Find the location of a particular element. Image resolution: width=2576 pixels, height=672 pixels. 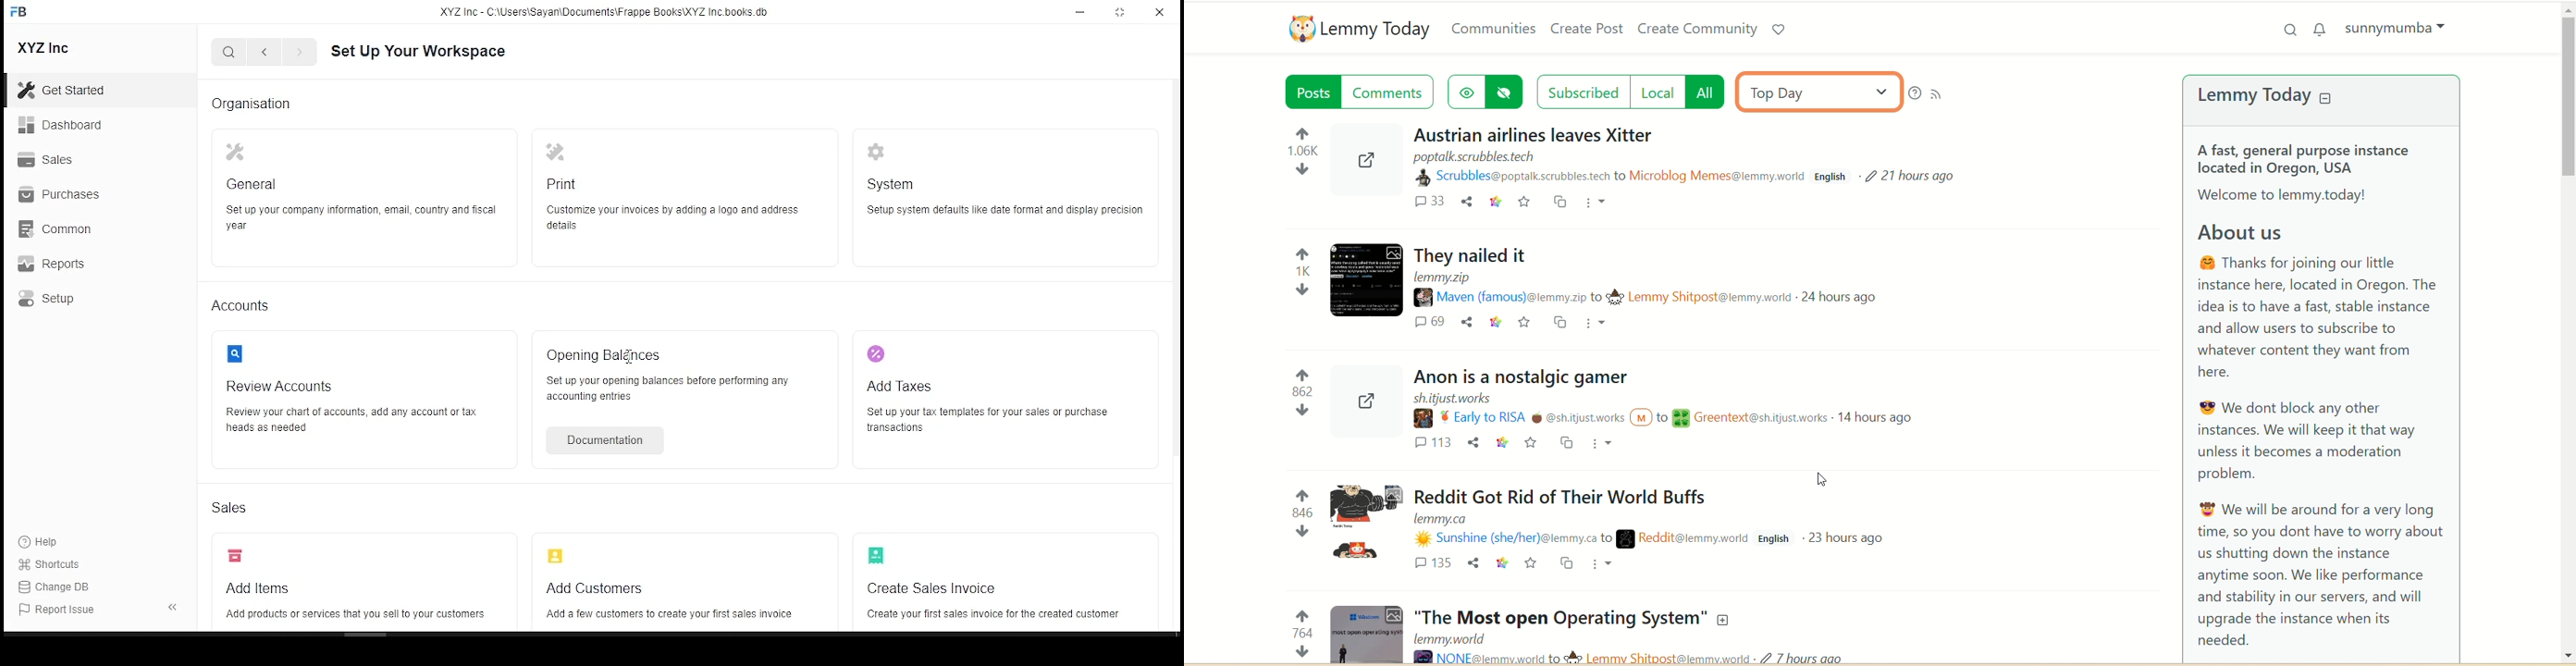

Change DB is located at coordinates (56, 586).